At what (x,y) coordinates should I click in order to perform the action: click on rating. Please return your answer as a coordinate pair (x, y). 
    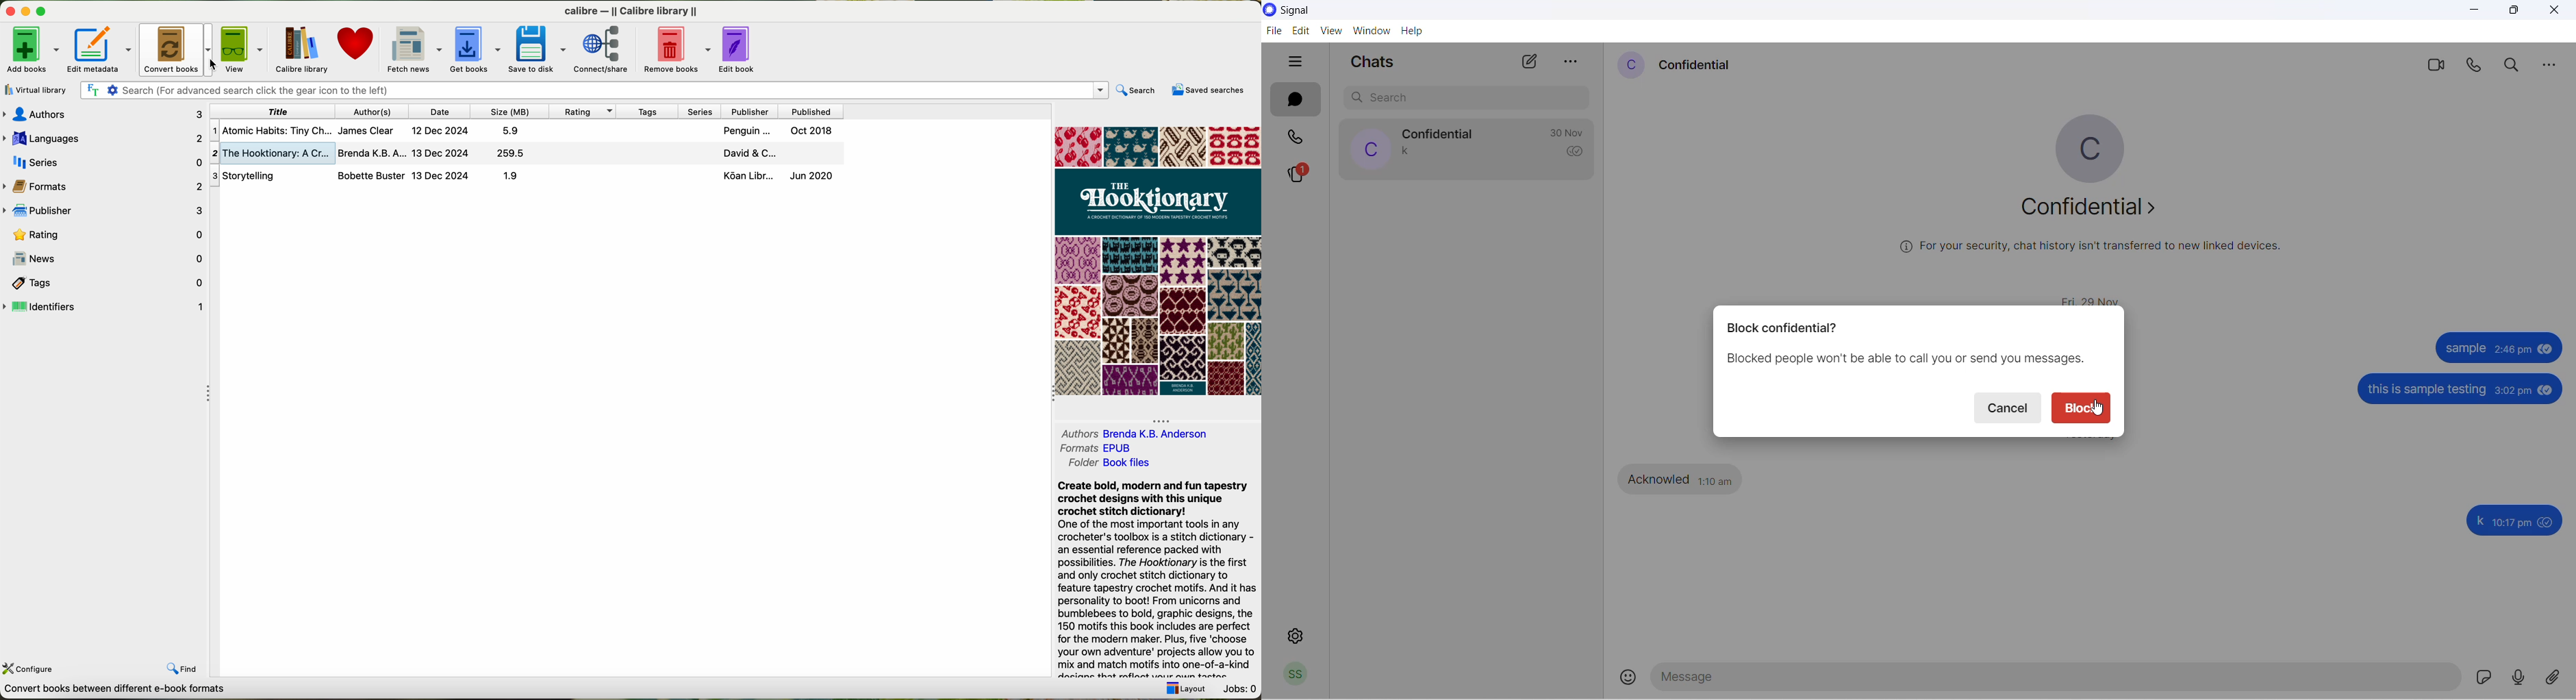
    Looking at the image, I should click on (108, 234).